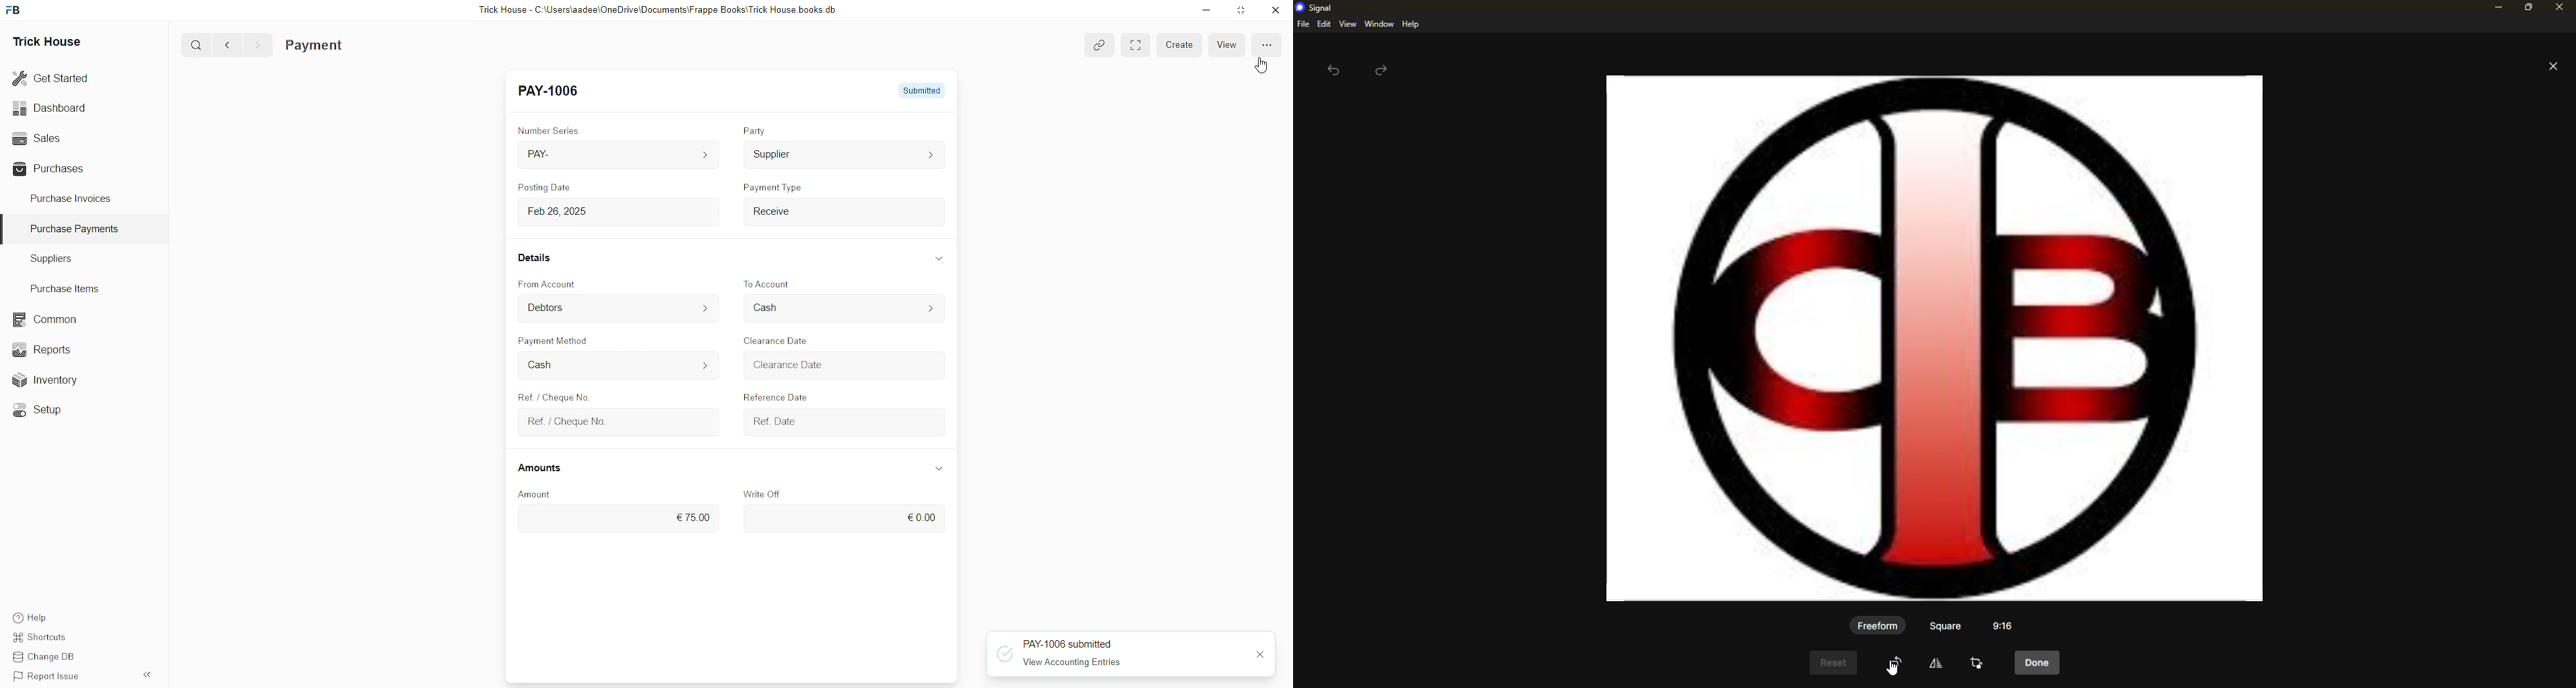 This screenshot has width=2576, height=700. Describe the element at coordinates (1180, 45) in the screenshot. I see `create` at that location.